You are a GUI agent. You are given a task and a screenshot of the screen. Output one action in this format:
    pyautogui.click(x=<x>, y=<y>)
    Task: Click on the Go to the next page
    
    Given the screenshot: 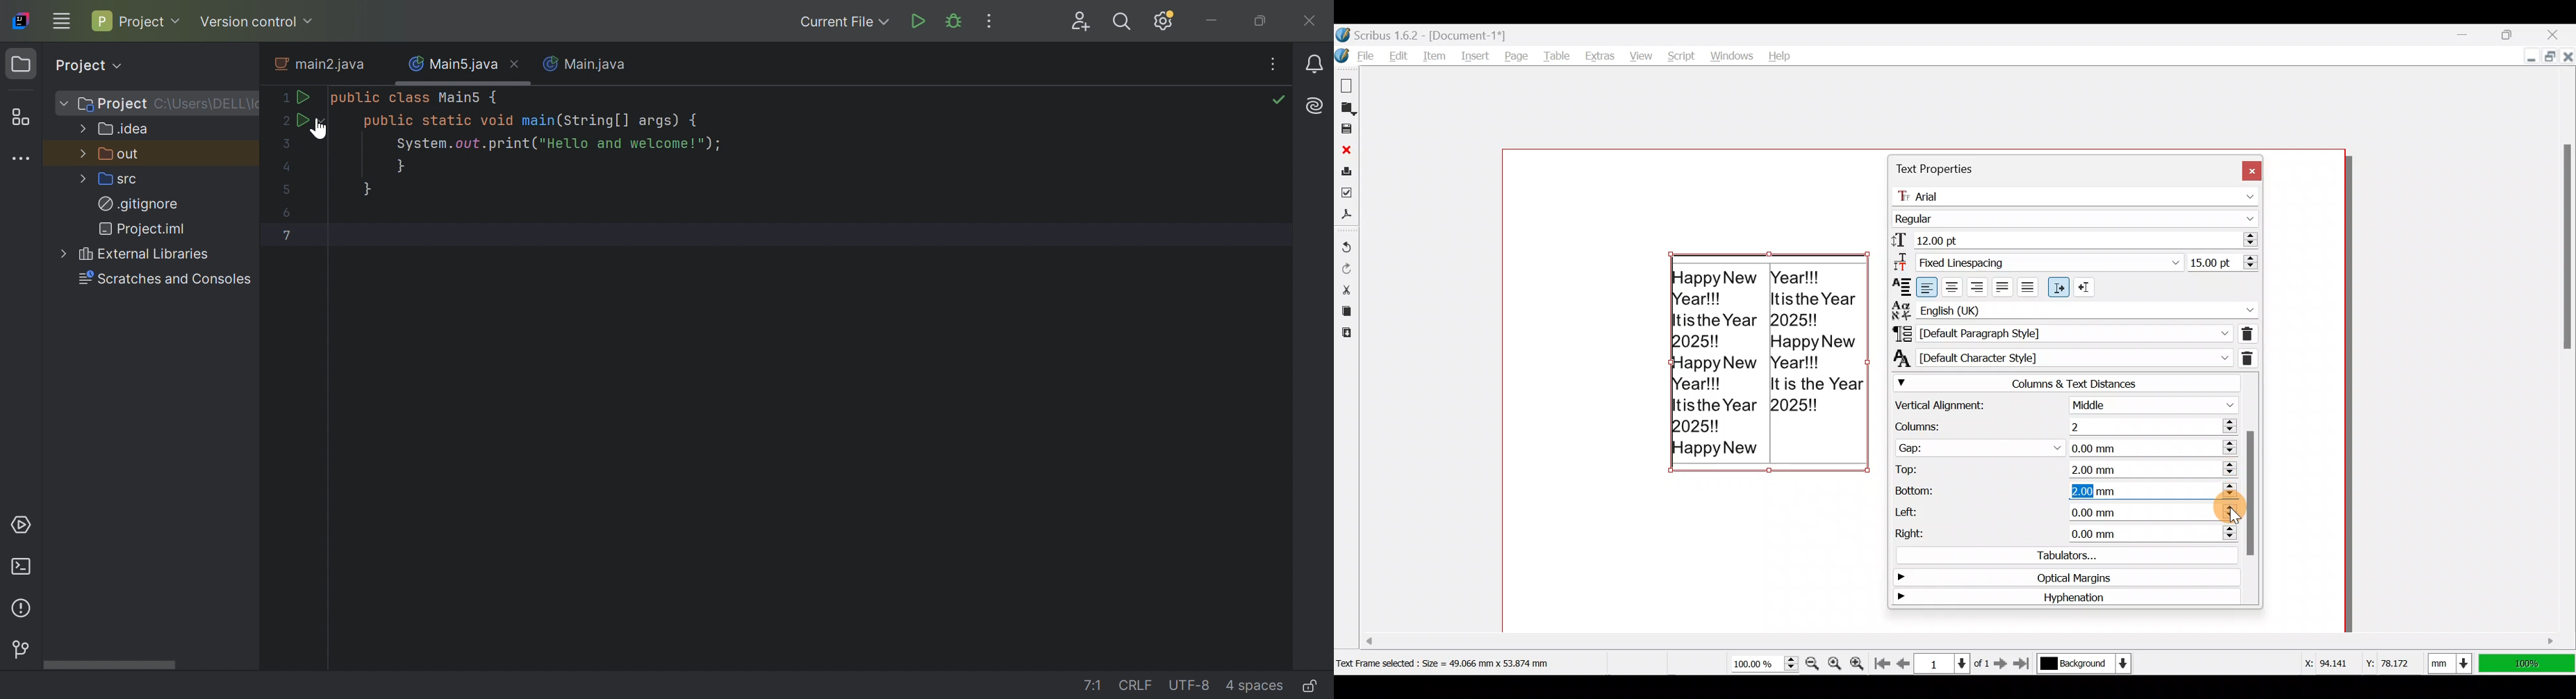 What is the action you would take?
    pyautogui.click(x=2002, y=663)
    